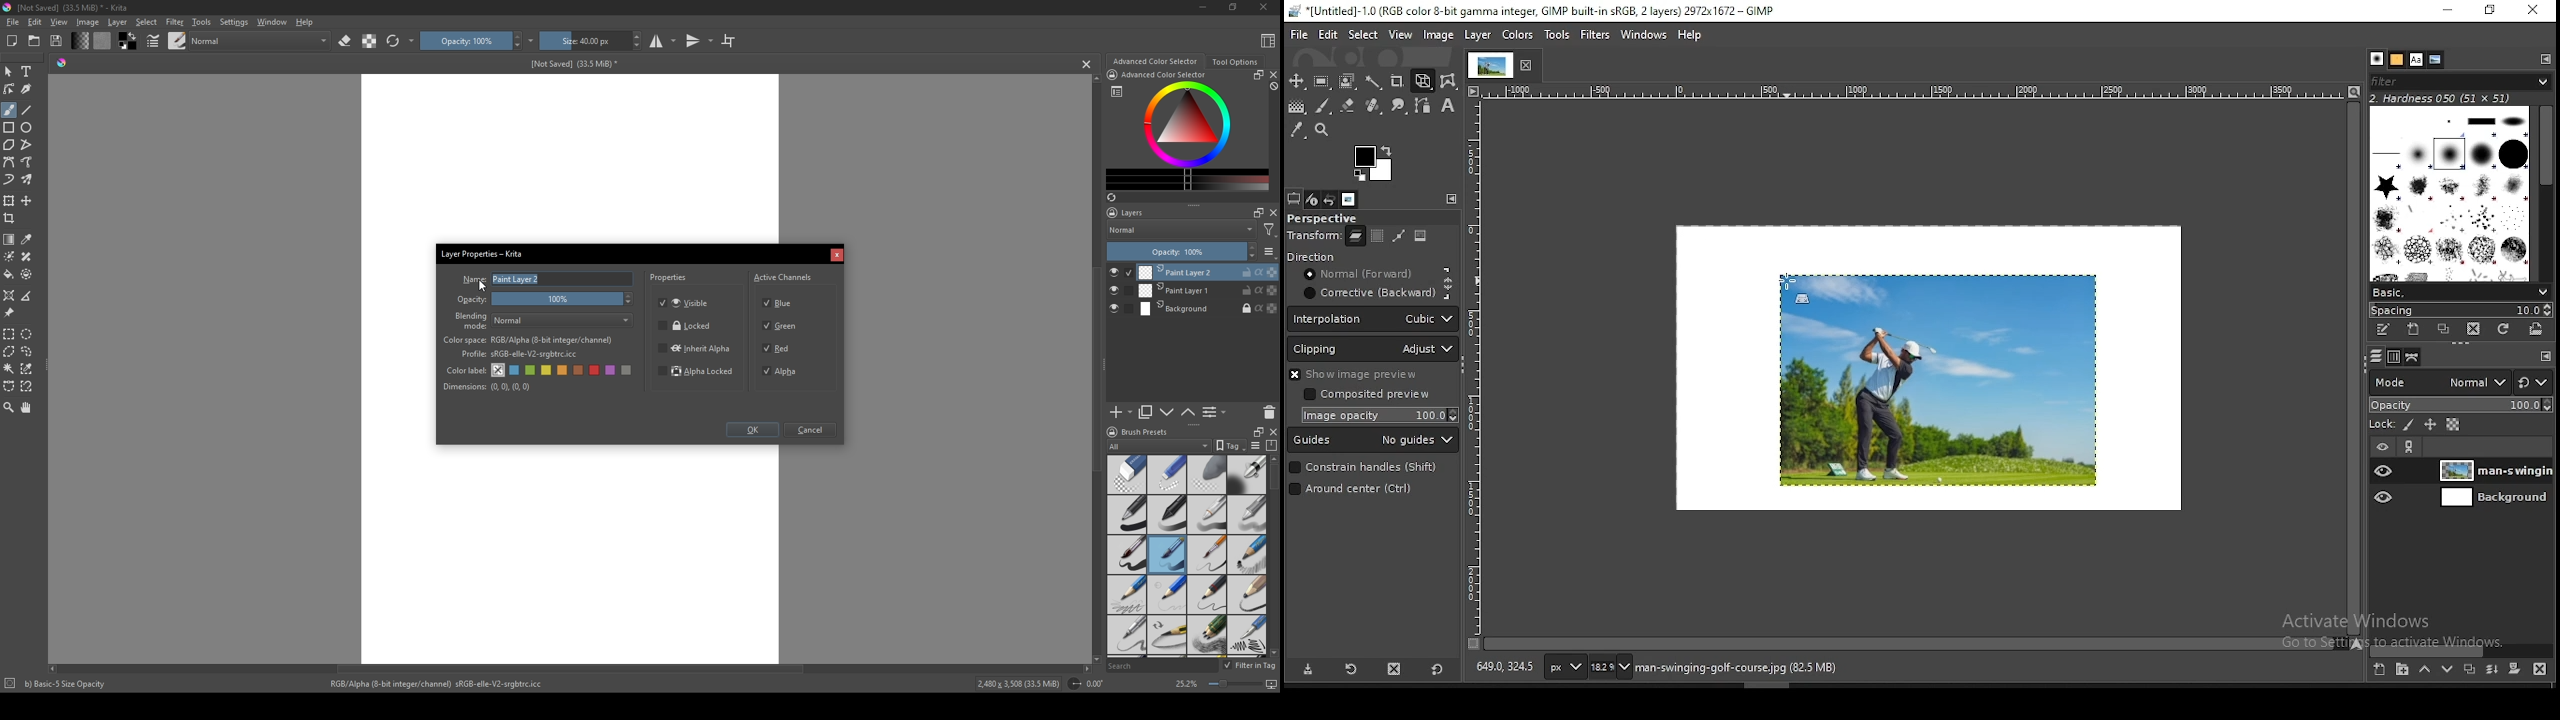  Describe the element at coordinates (1167, 412) in the screenshot. I see `down` at that location.